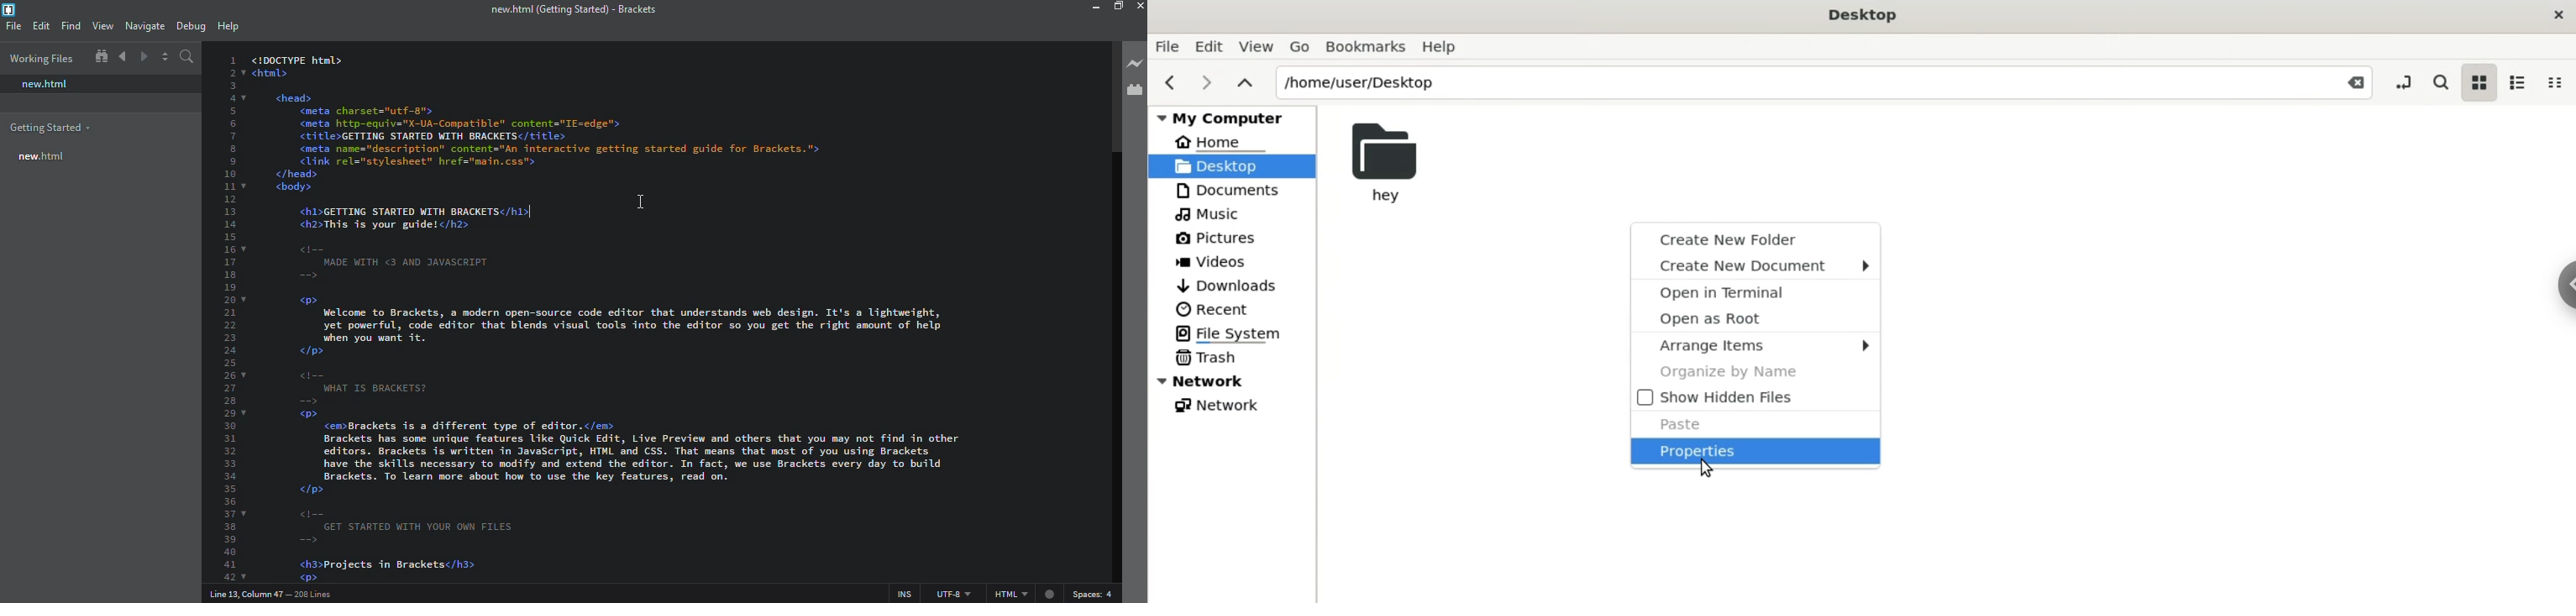 Image resolution: width=2576 pixels, height=616 pixels. Describe the element at coordinates (1085, 8) in the screenshot. I see `minimize` at that location.